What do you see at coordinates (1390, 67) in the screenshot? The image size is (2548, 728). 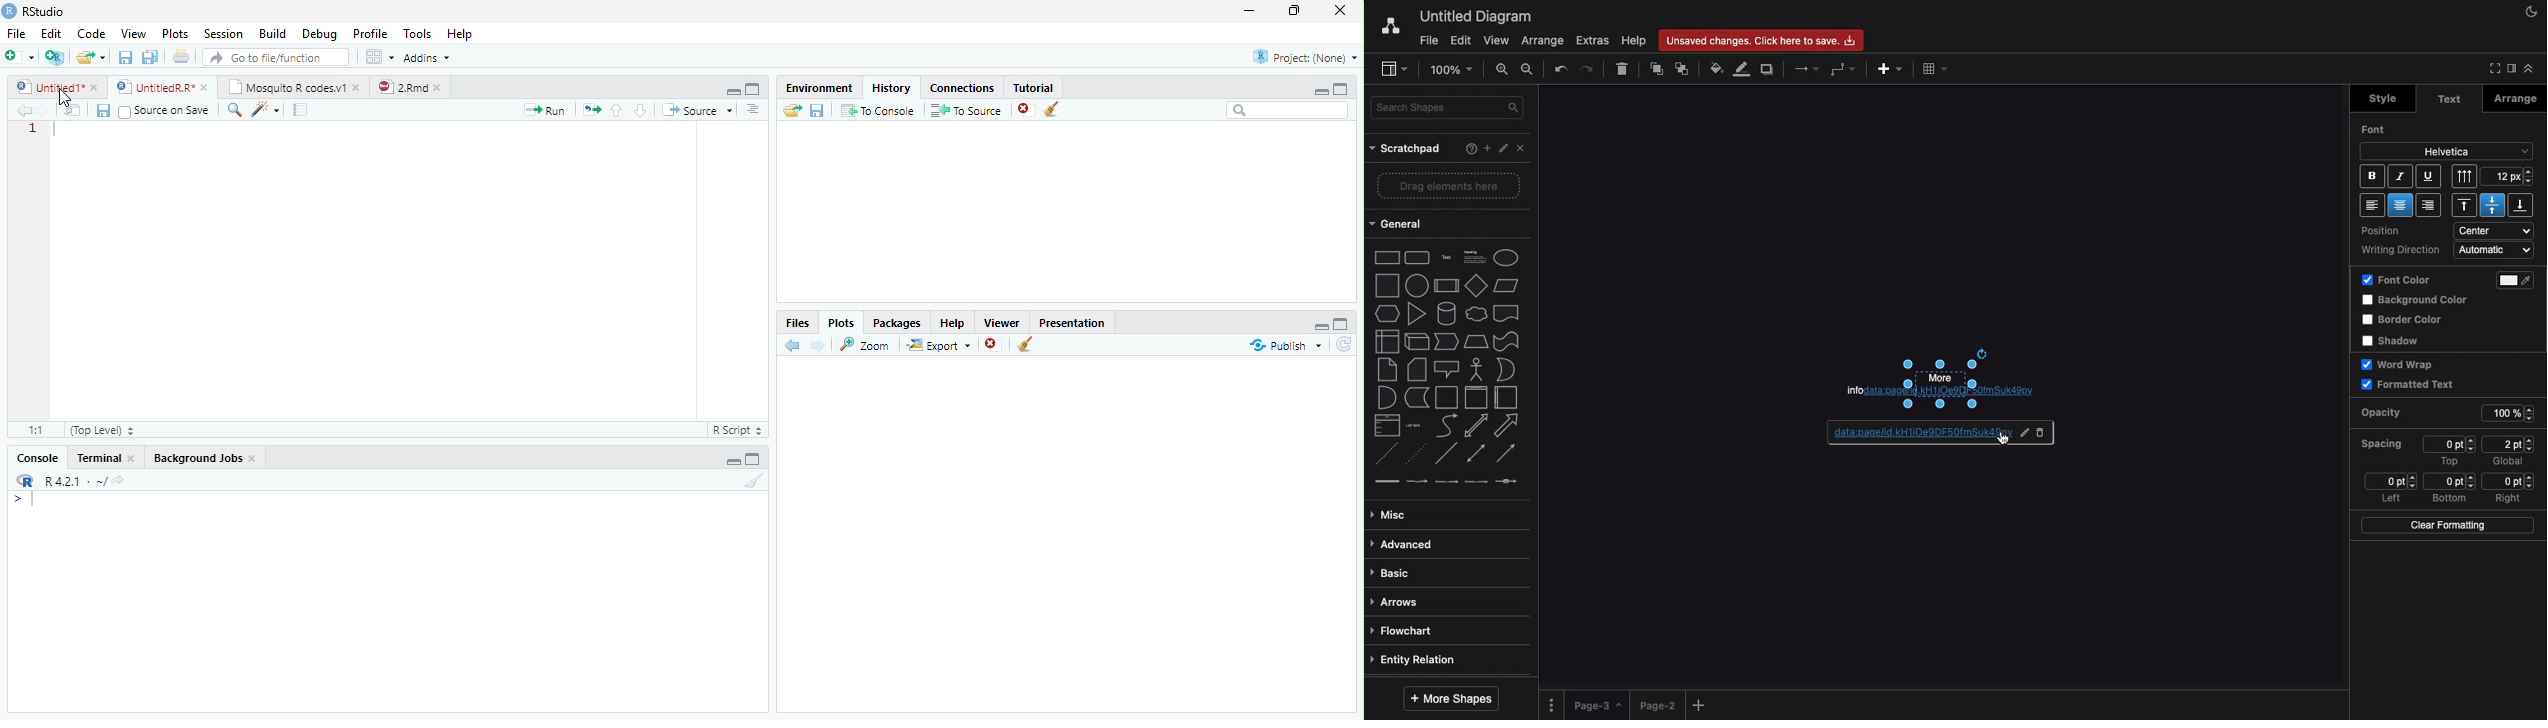 I see `Sidebar` at bounding box center [1390, 67].